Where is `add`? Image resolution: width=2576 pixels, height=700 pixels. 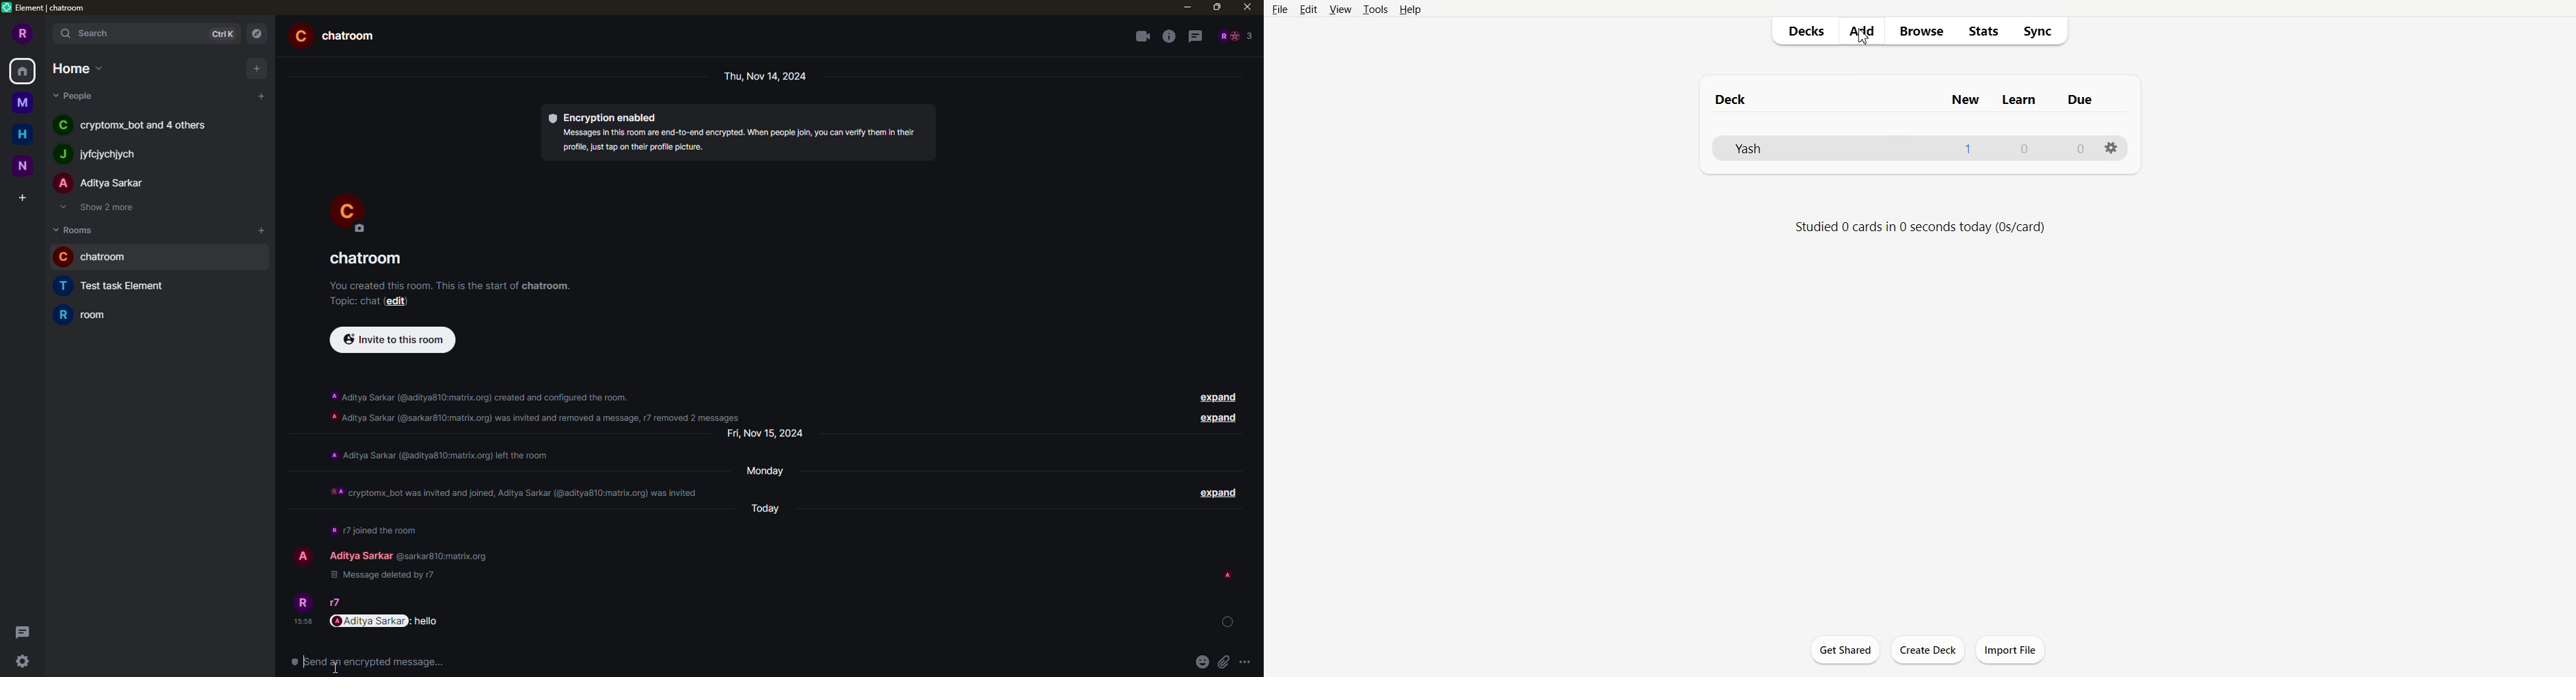 add is located at coordinates (263, 95).